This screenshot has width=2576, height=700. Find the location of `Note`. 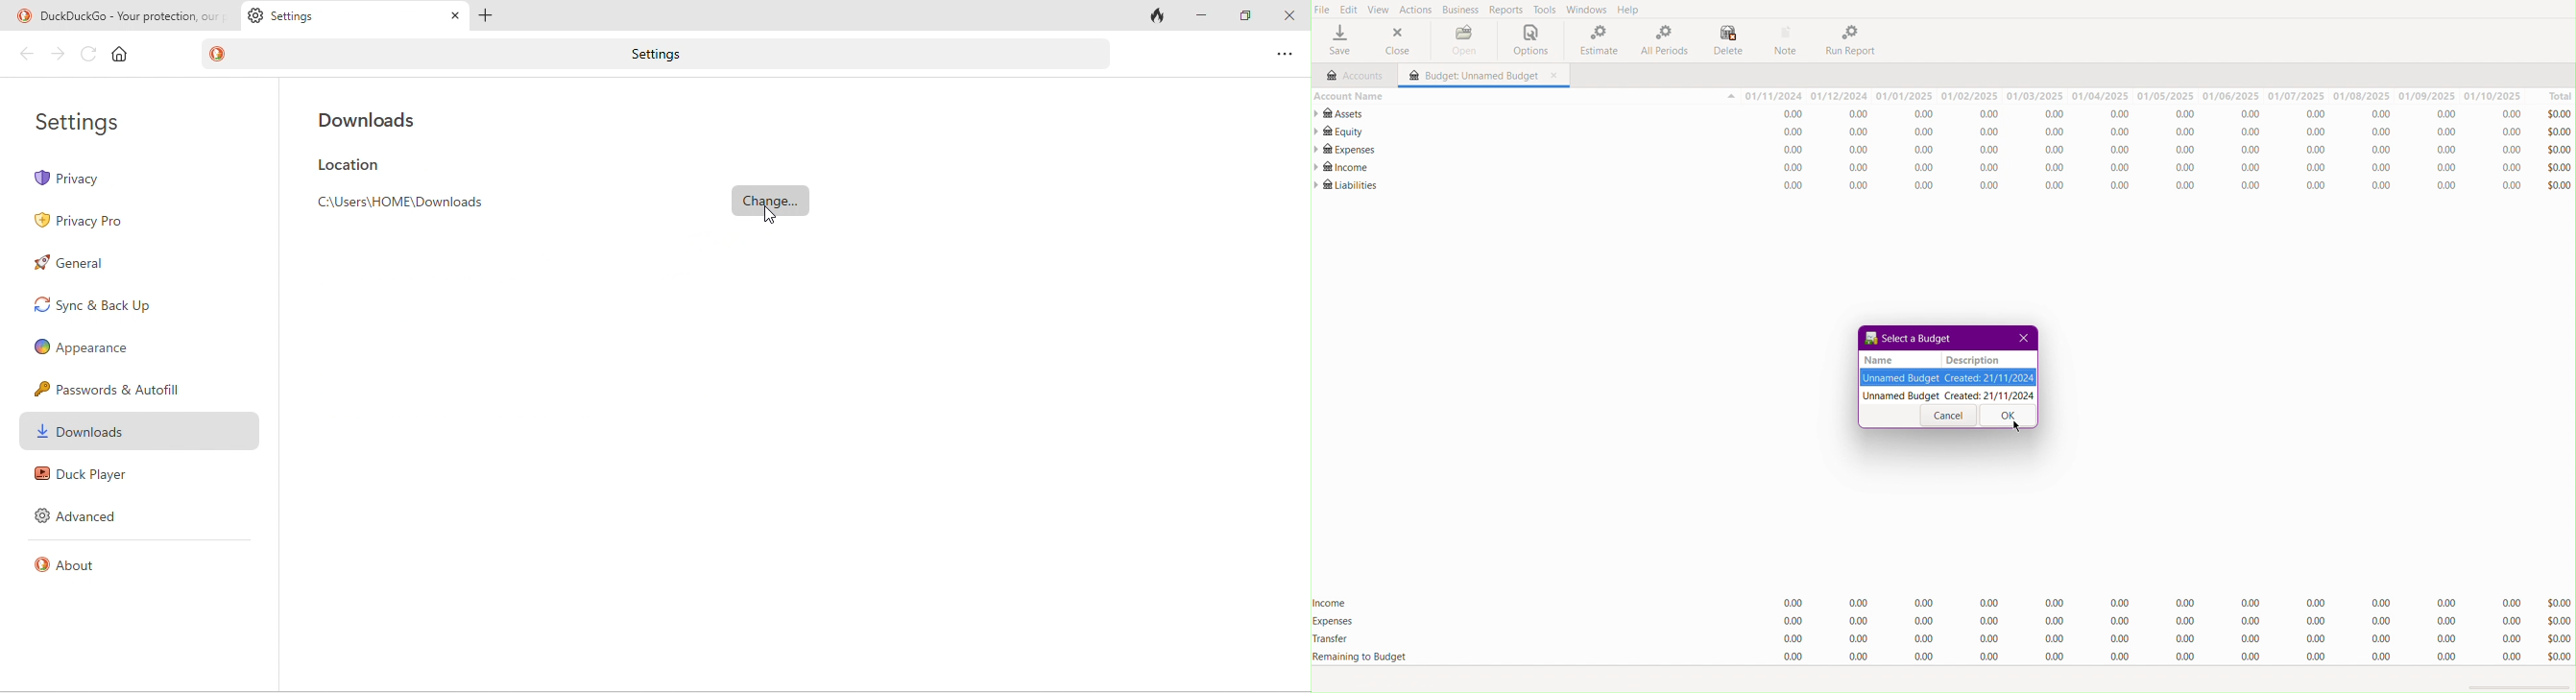

Note is located at coordinates (1789, 40).